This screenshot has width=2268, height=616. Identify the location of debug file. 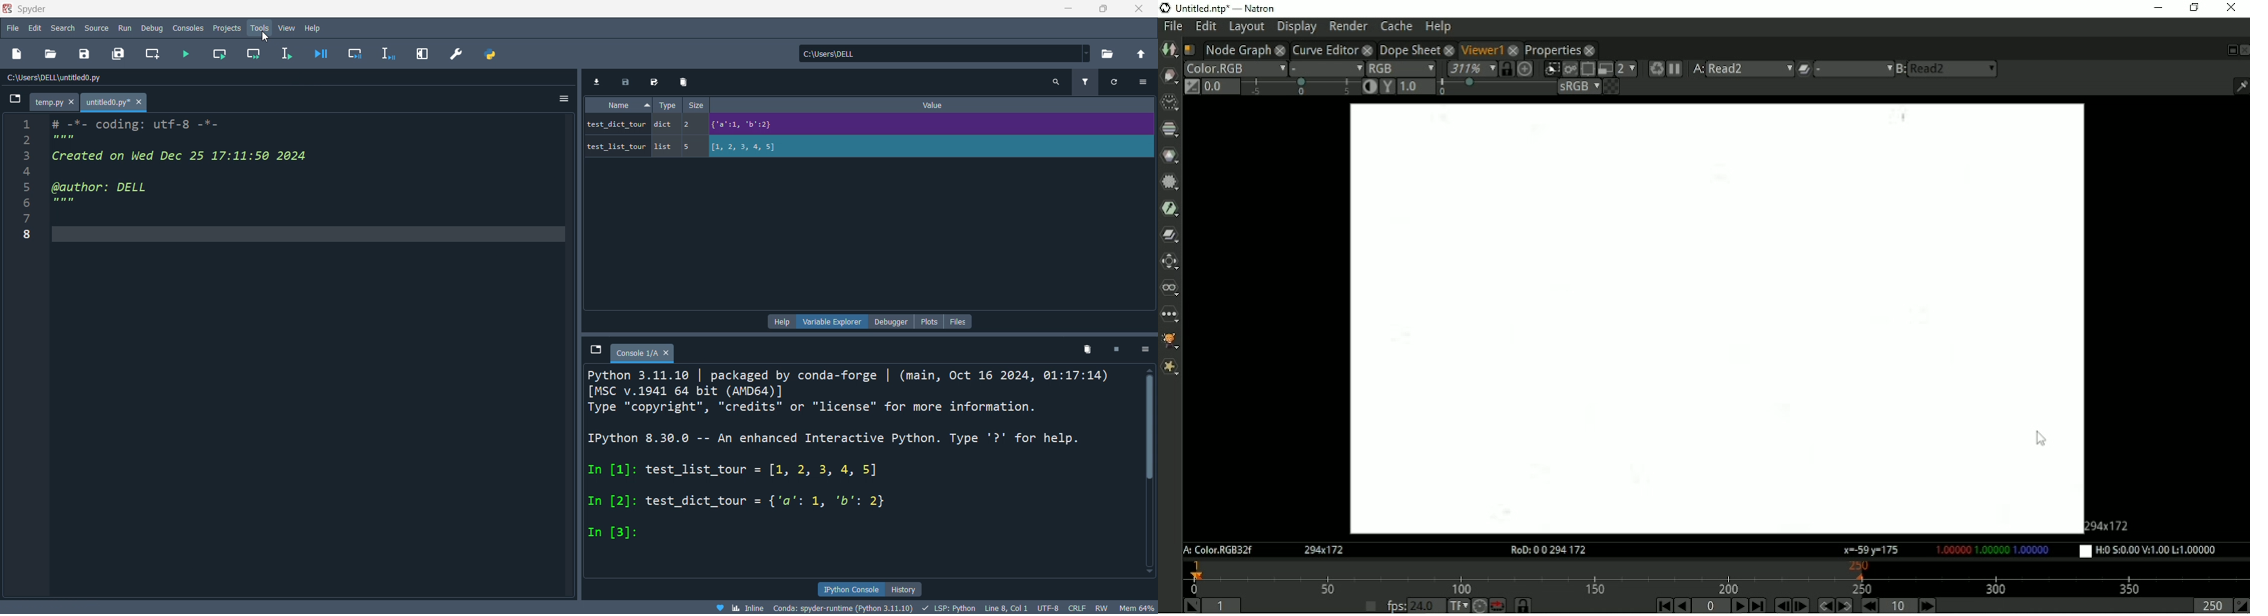
(323, 54).